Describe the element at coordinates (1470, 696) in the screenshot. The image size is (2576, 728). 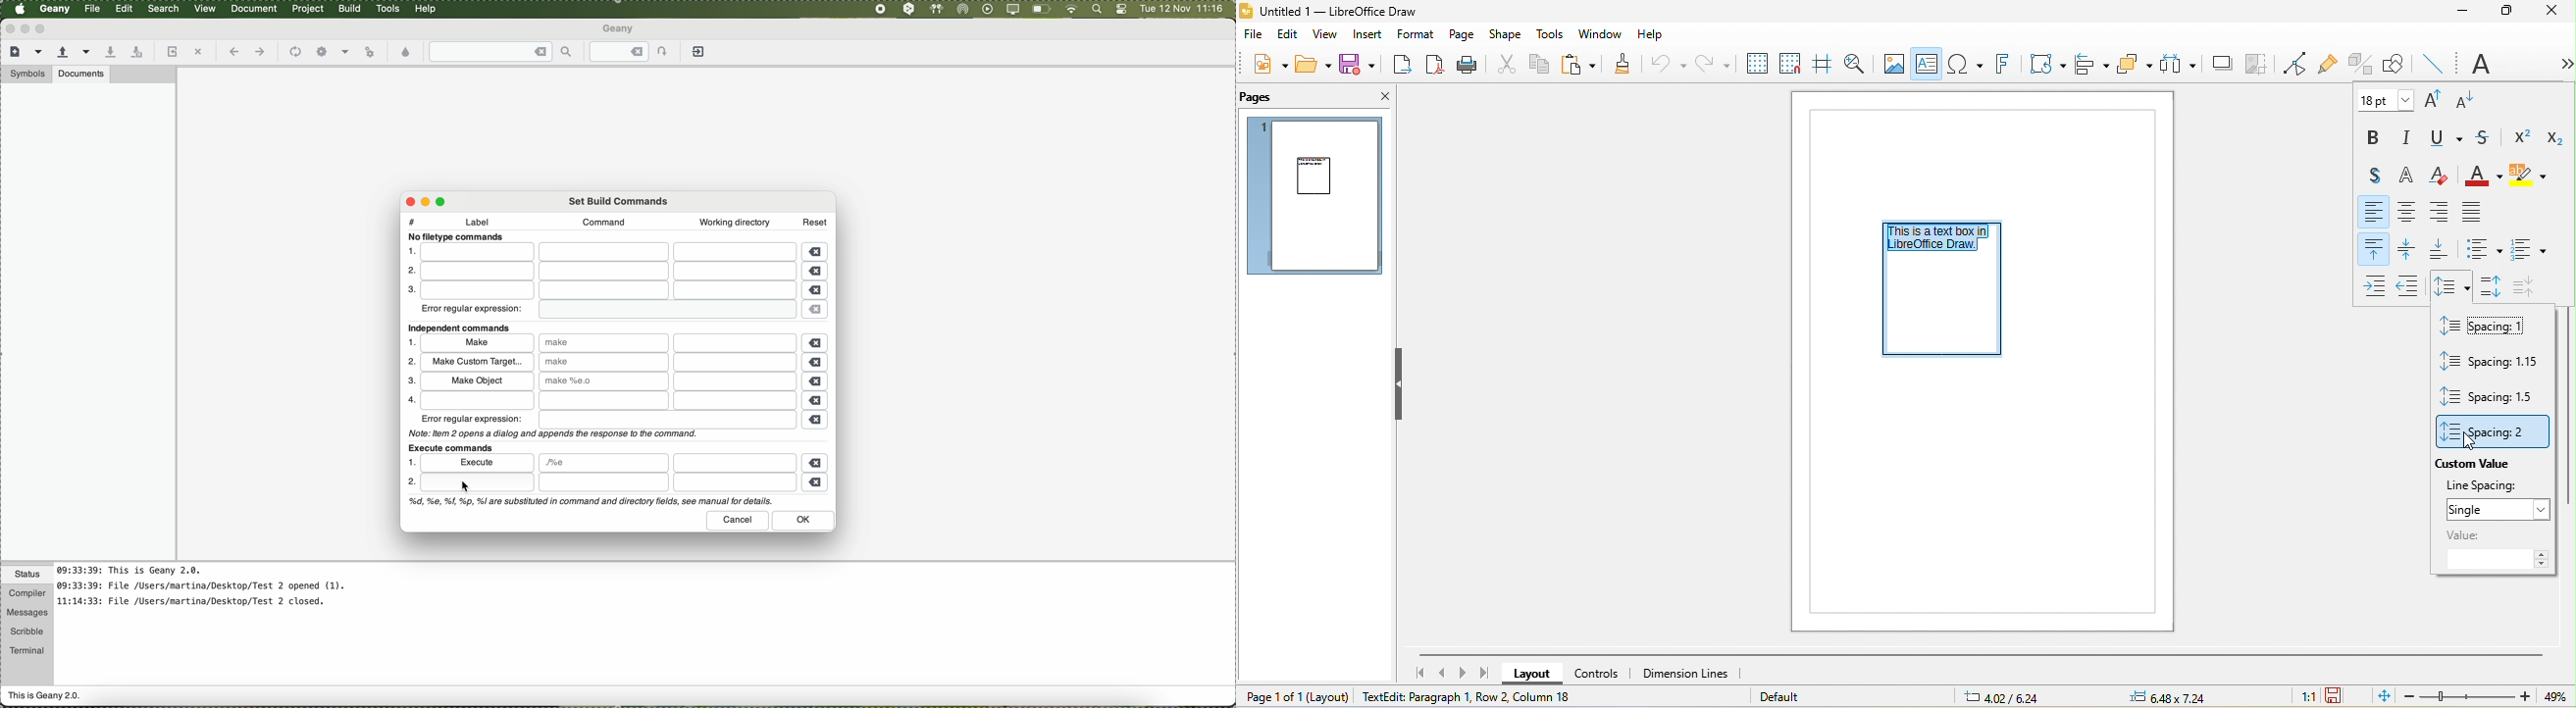
I see `textedit paragraph 1, row 2, column 7` at that location.